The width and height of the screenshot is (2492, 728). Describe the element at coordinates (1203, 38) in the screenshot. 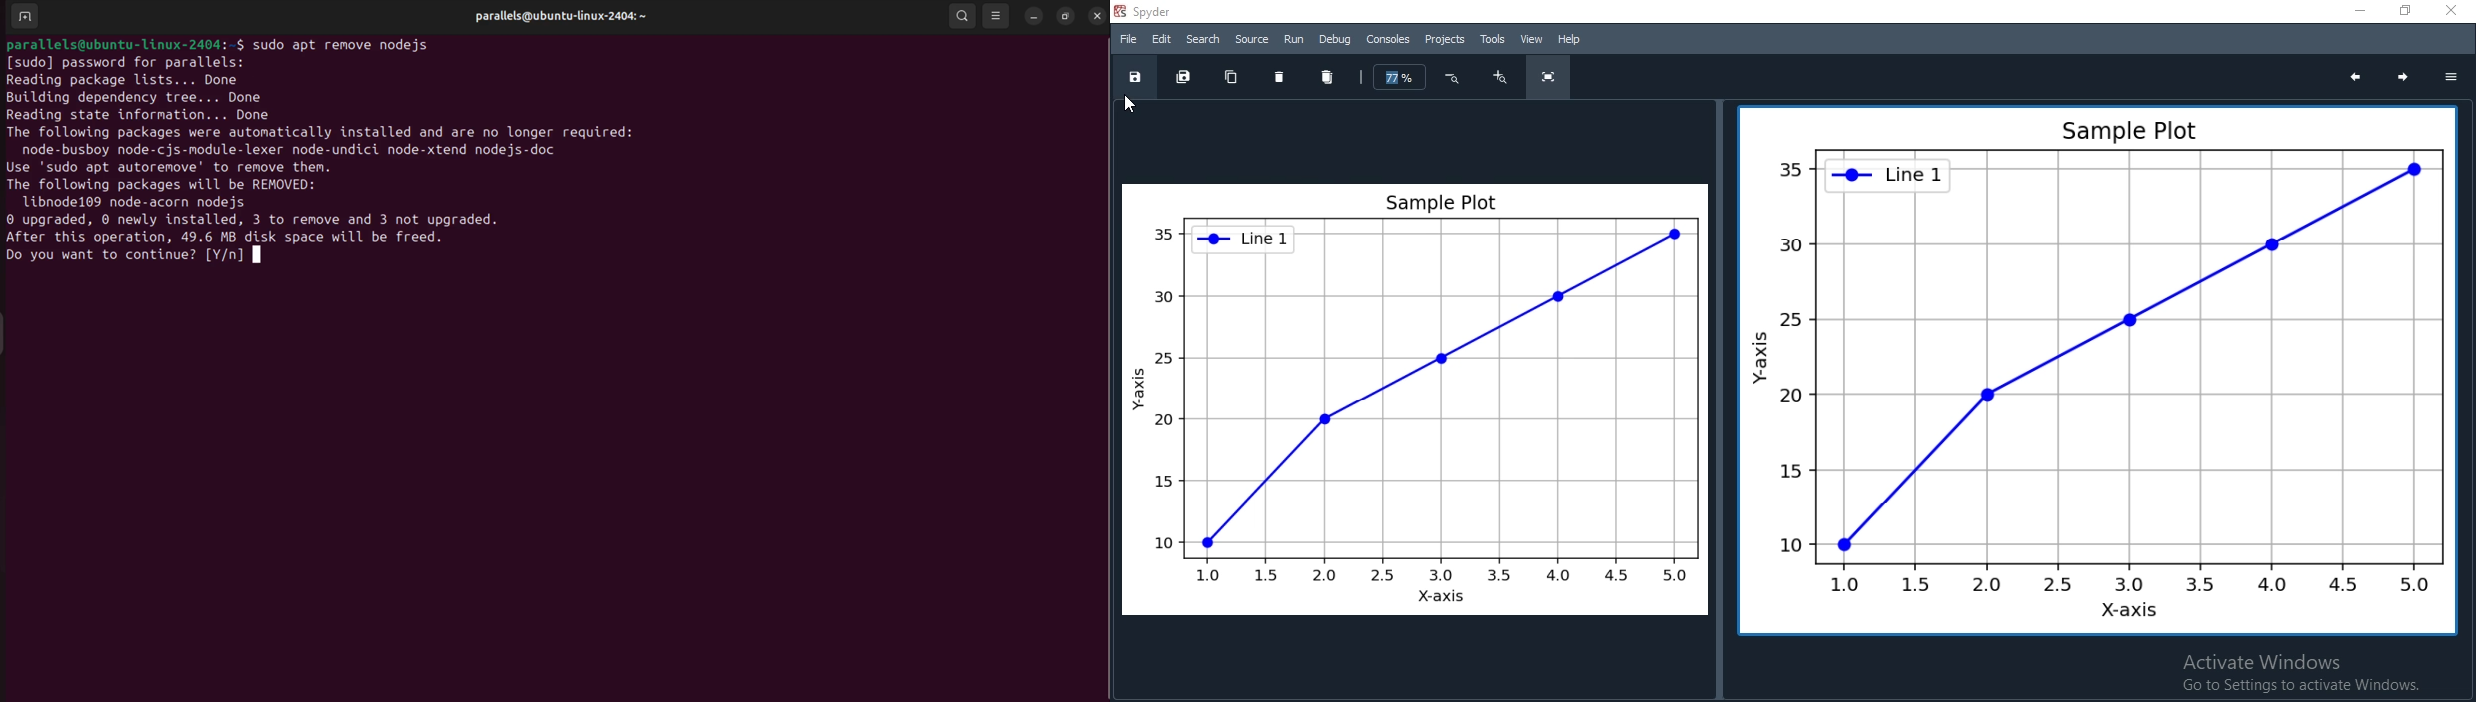

I see `Search` at that location.